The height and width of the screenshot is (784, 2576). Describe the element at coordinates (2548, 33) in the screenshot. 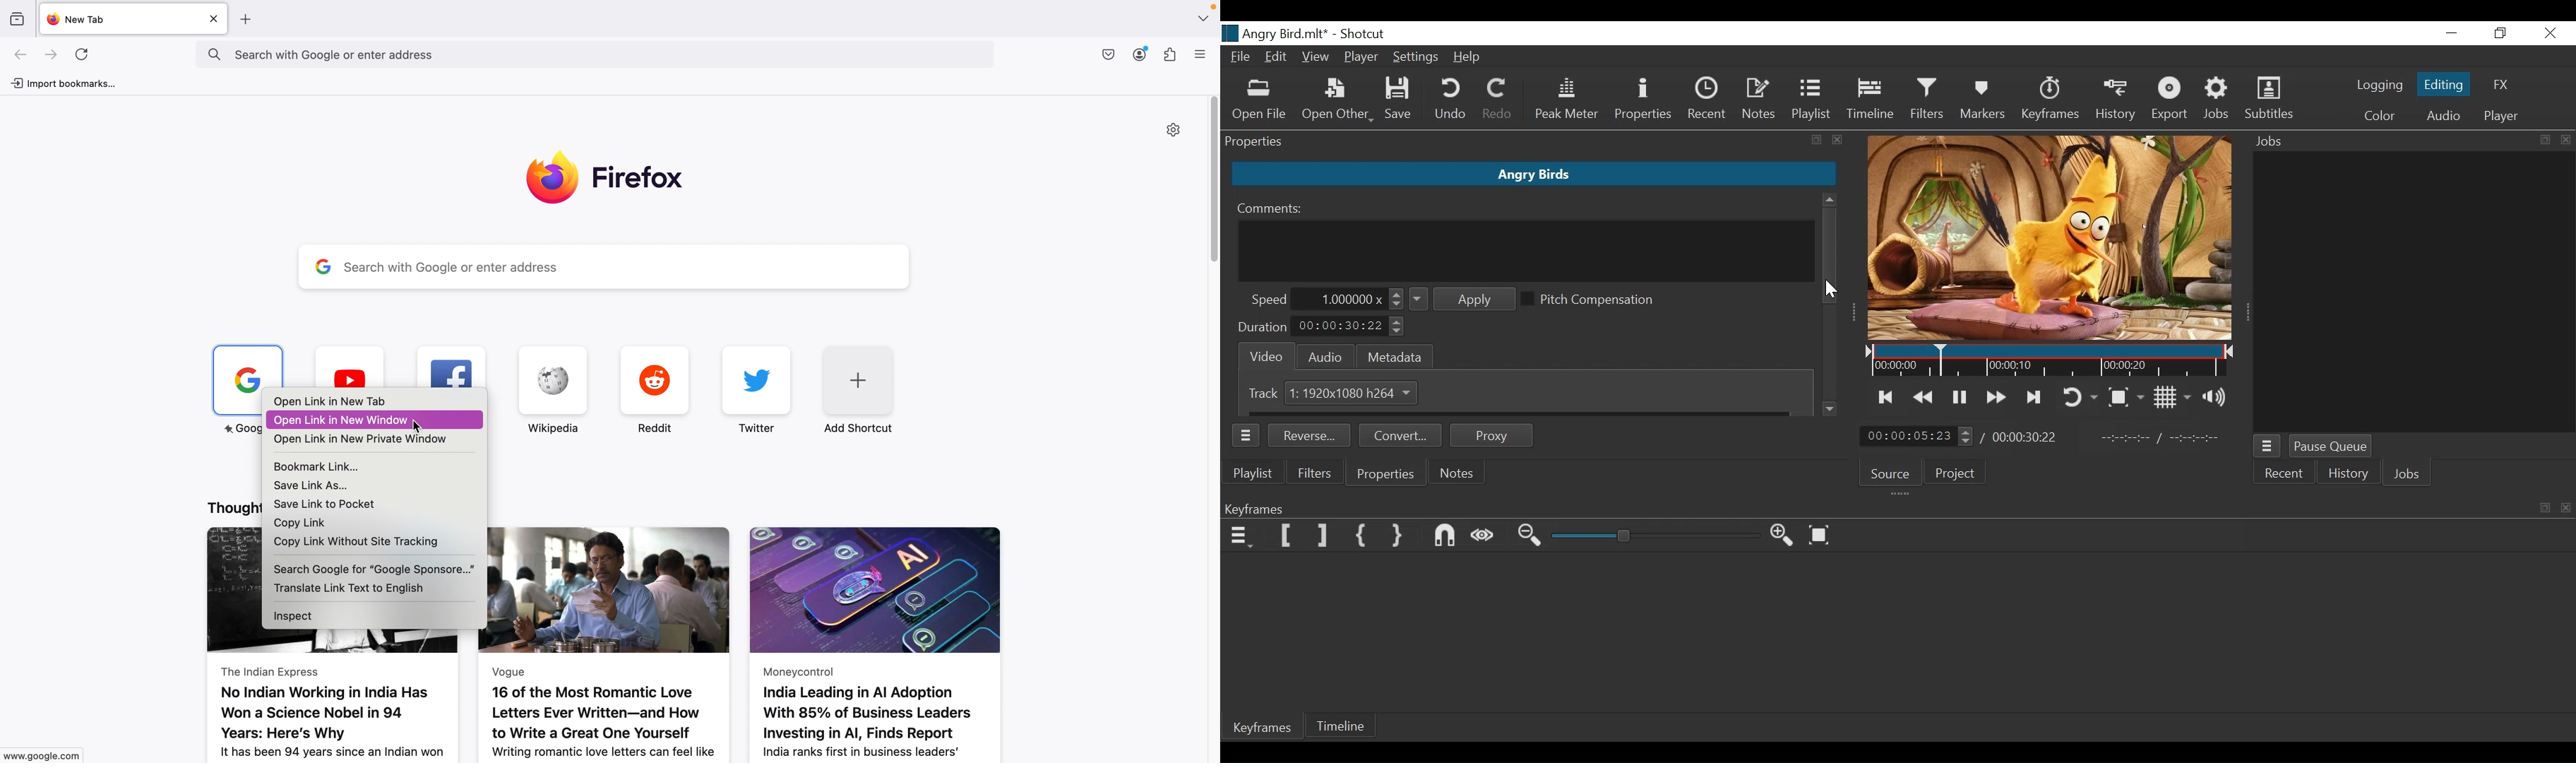

I see `Close` at that location.